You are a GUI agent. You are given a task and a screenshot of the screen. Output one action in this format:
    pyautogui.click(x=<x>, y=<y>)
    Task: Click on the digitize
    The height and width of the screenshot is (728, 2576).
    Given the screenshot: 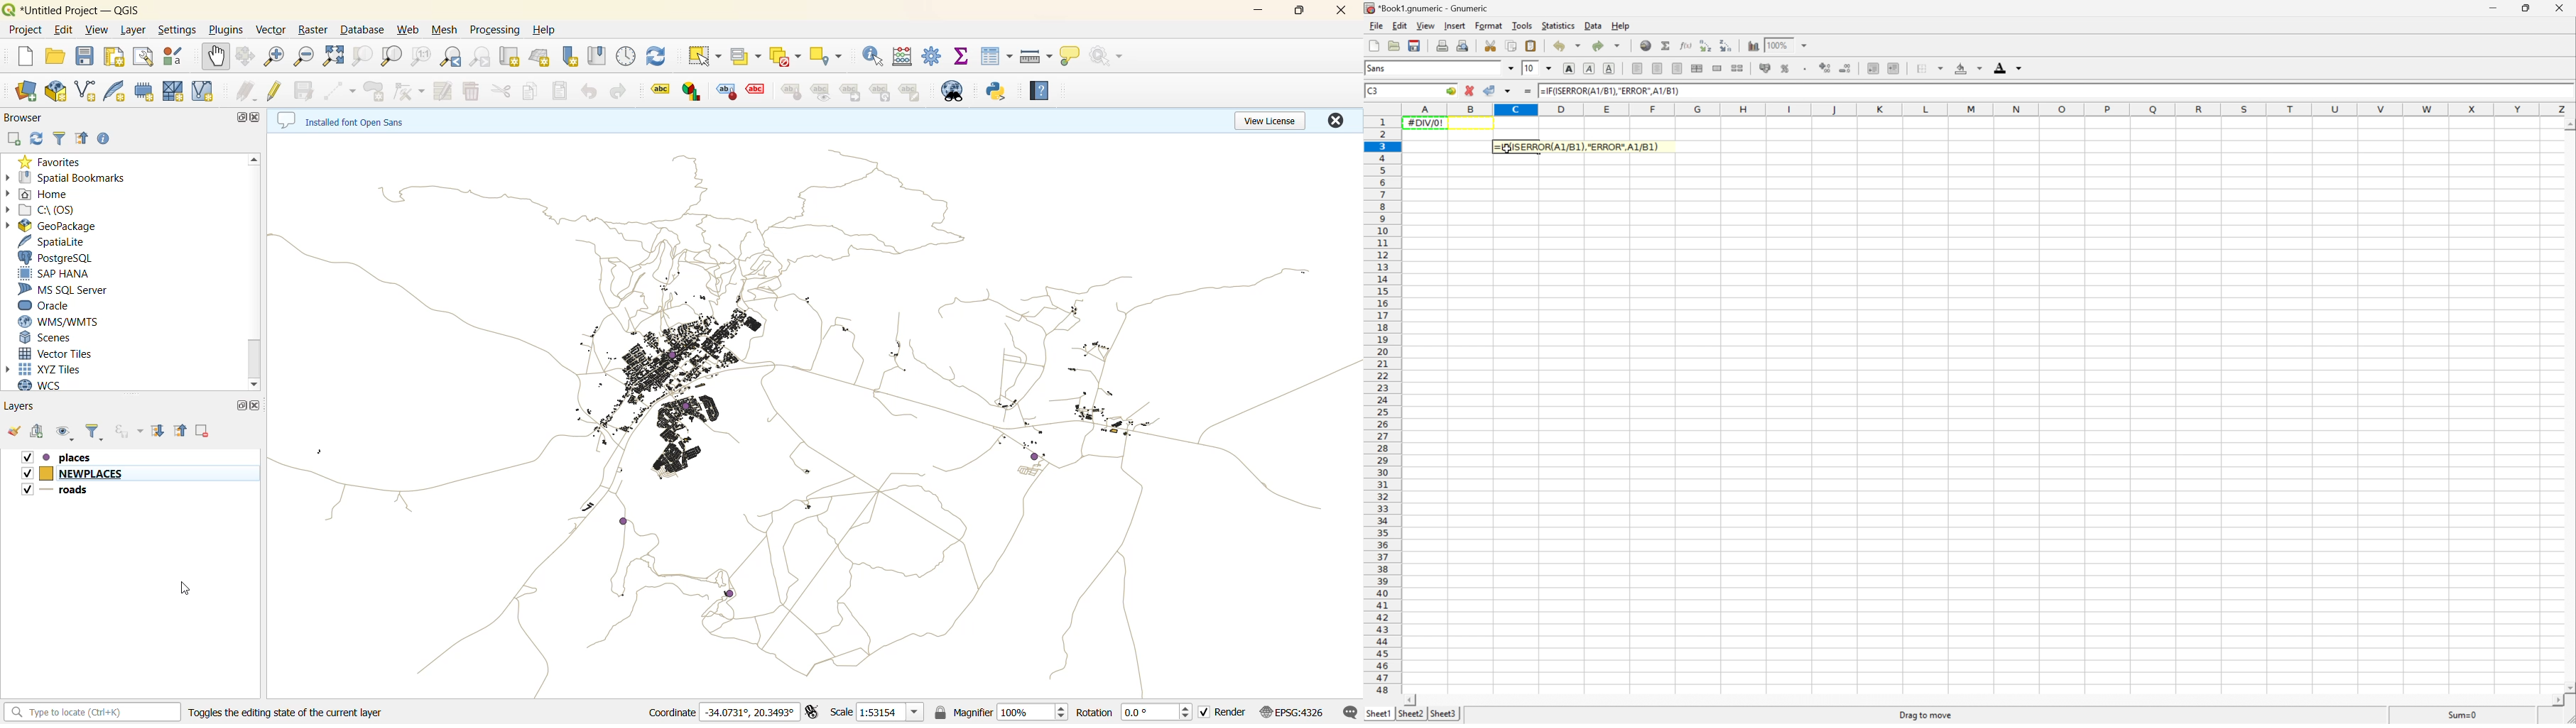 What is the action you would take?
    pyautogui.click(x=341, y=90)
    